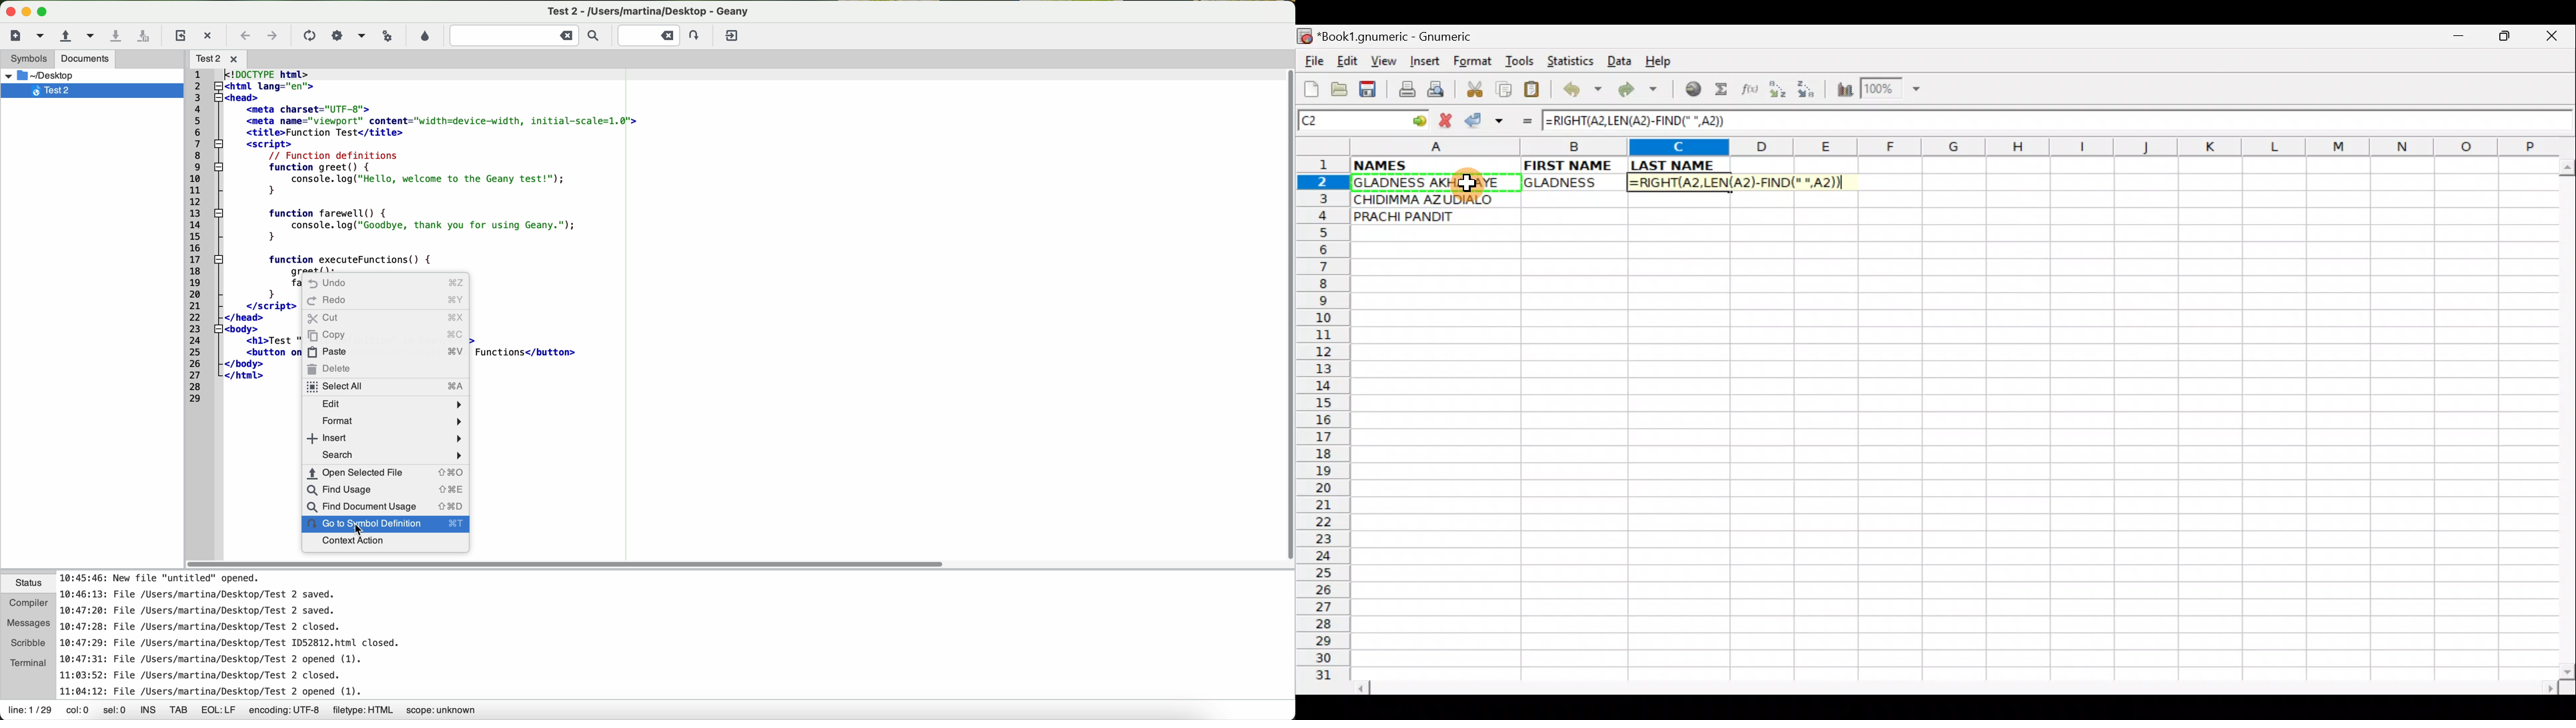 The height and width of the screenshot is (728, 2576). What do you see at coordinates (1740, 181) in the screenshot?
I see `=RIGHT(A2,LEN(A2)-FIND(" ",A2))` at bounding box center [1740, 181].